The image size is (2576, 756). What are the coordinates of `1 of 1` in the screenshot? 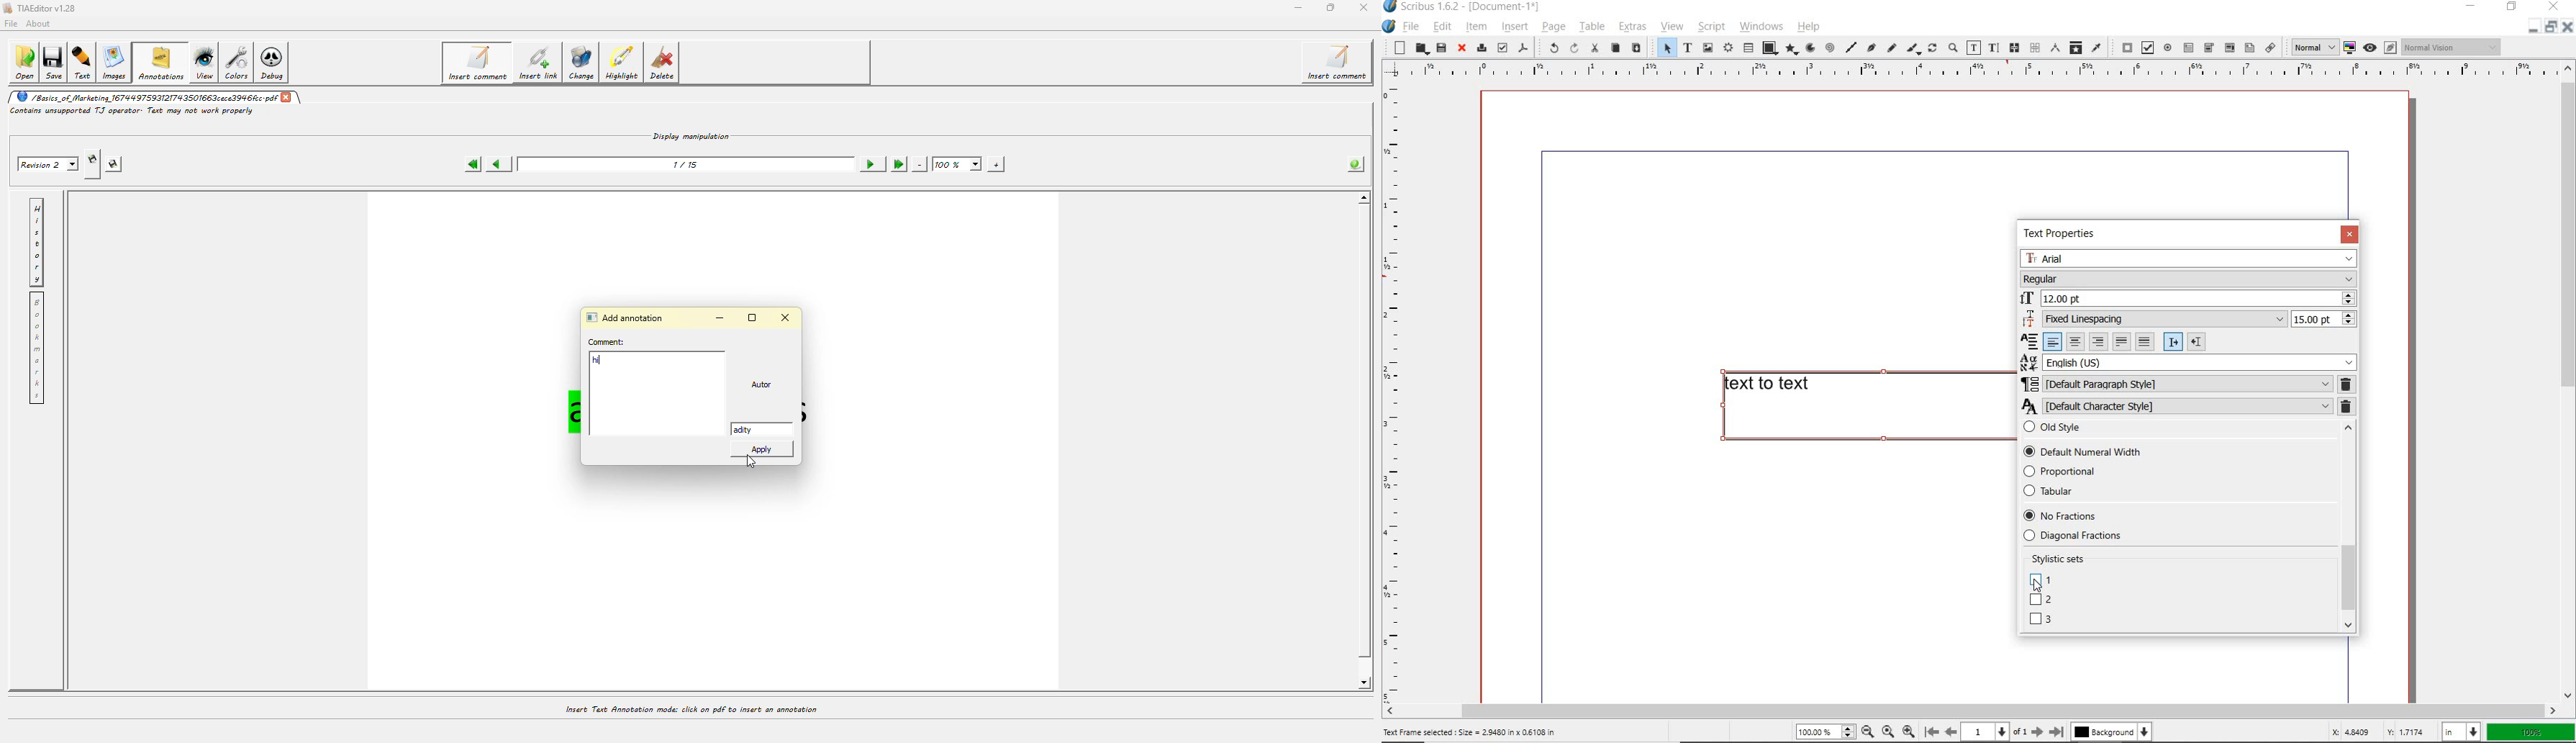 It's located at (1994, 732).